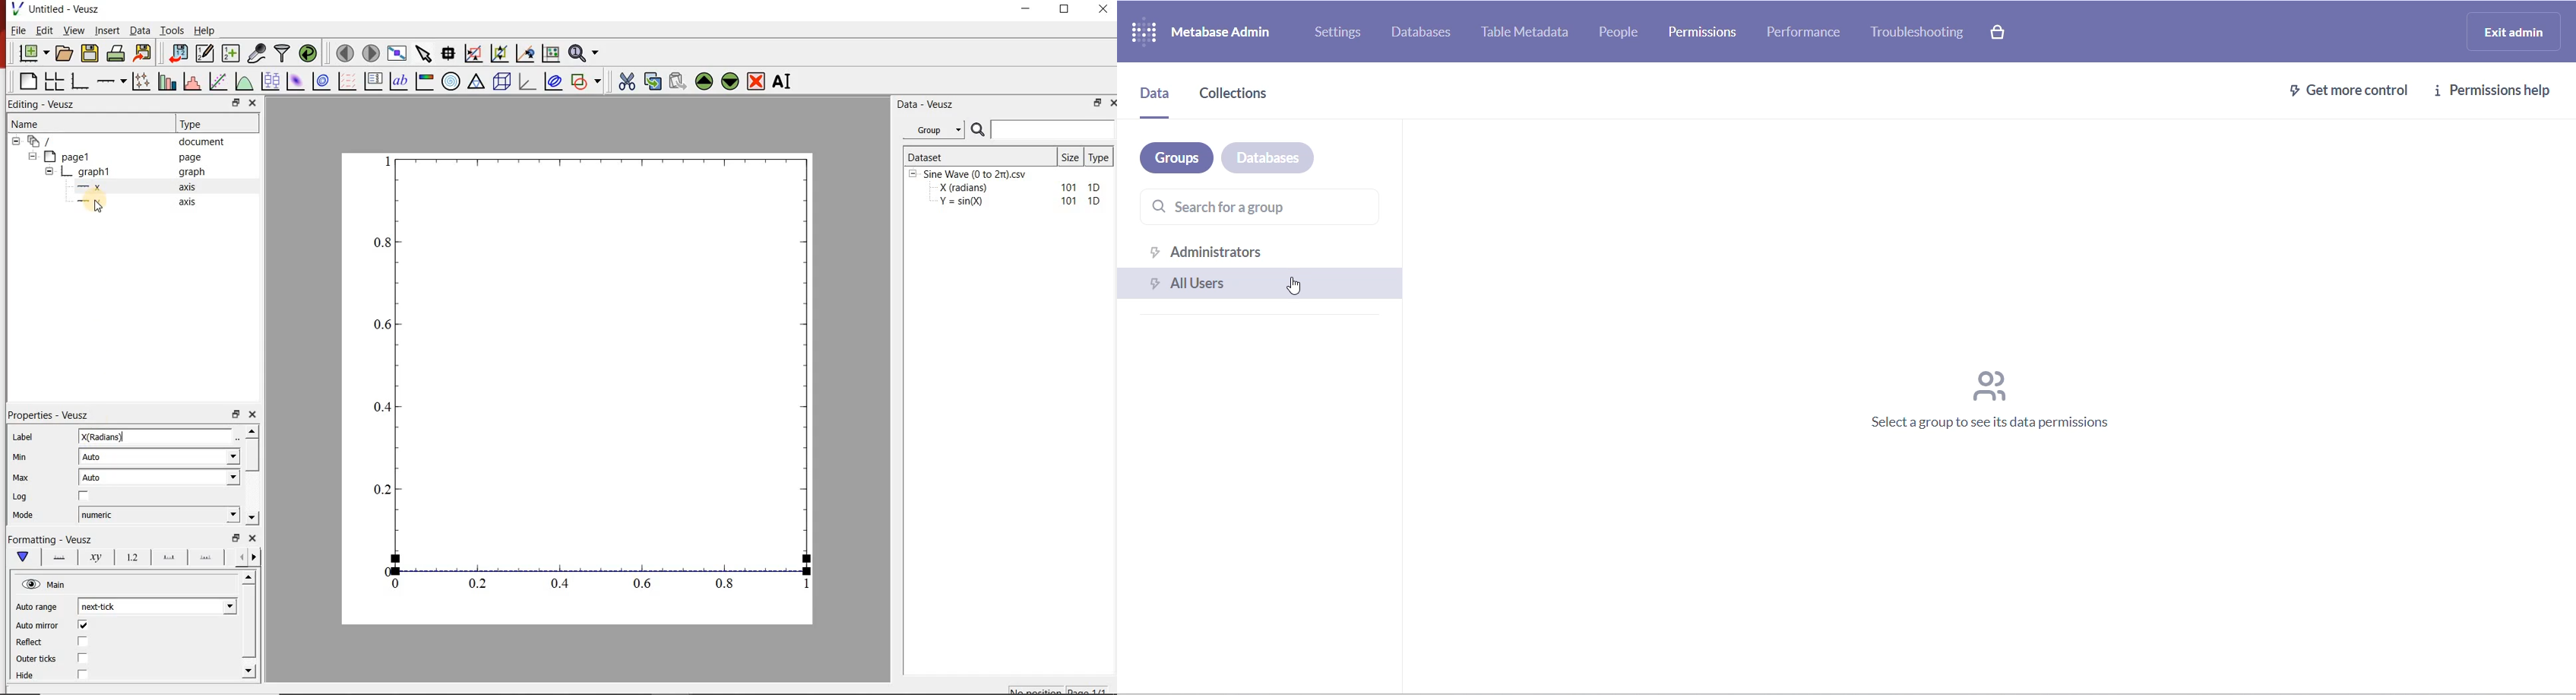 The image size is (2576, 700). Describe the element at coordinates (1267, 284) in the screenshot. I see `all users` at that location.